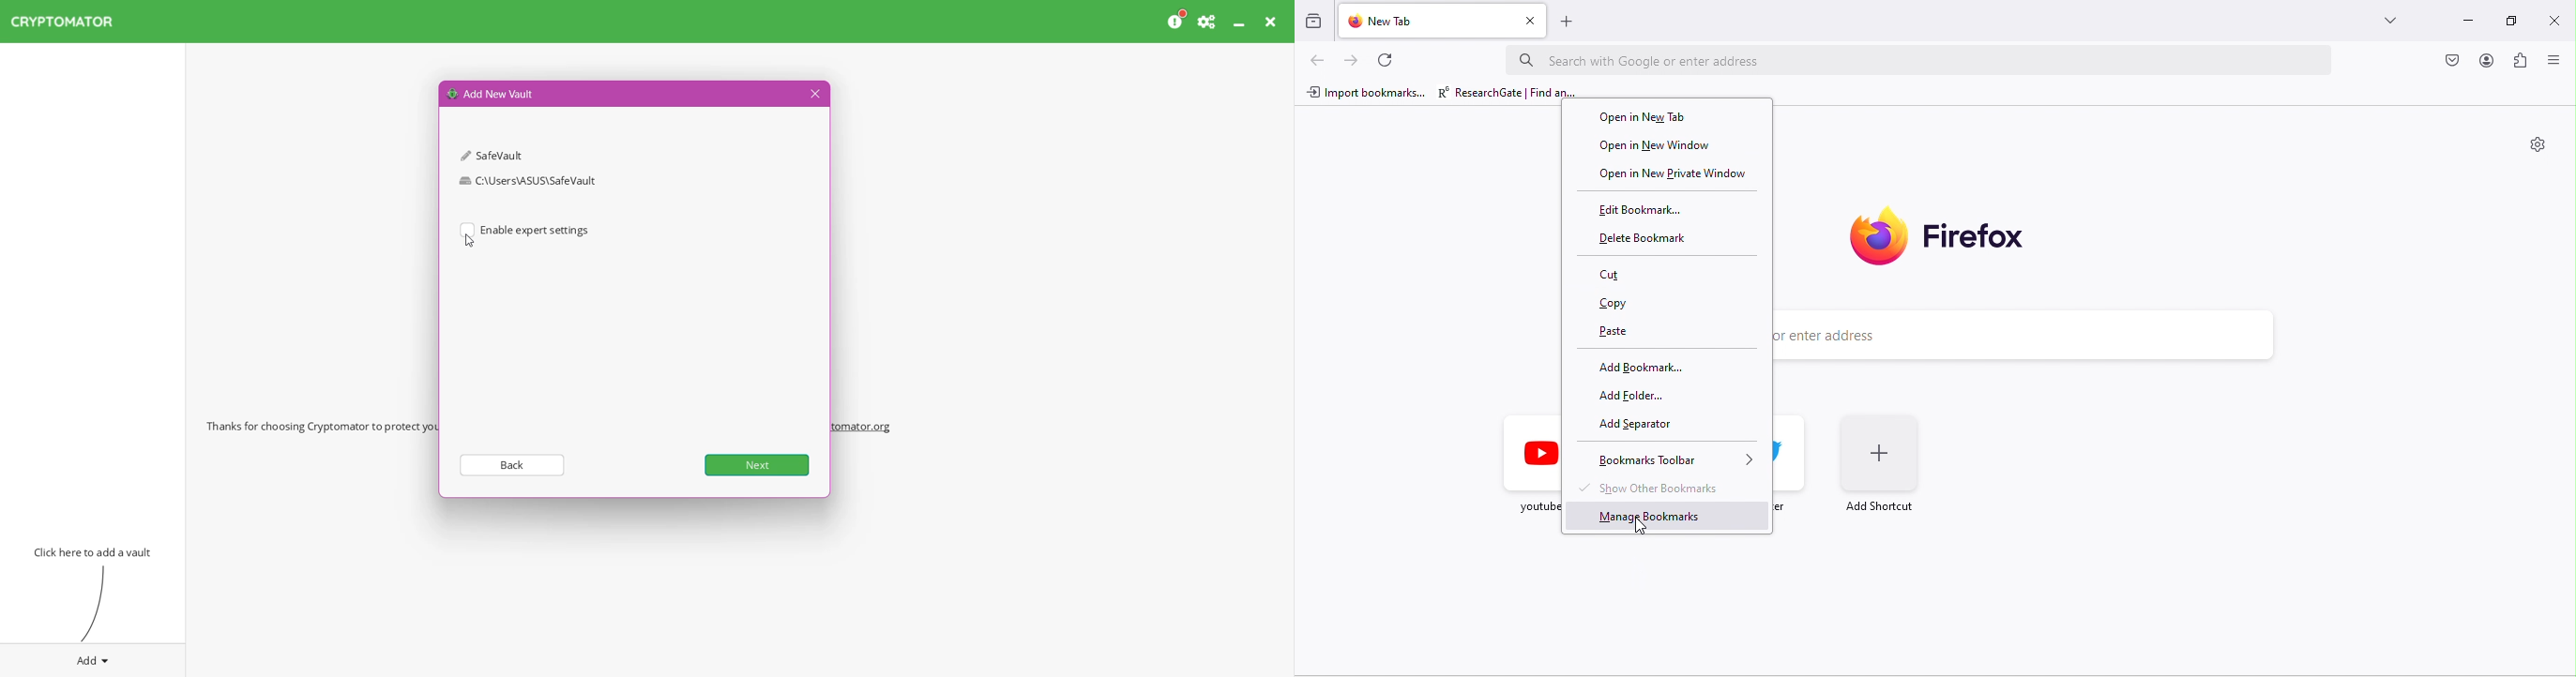 Image resolution: width=2576 pixels, height=700 pixels. What do you see at coordinates (1620, 304) in the screenshot?
I see `copy` at bounding box center [1620, 304].